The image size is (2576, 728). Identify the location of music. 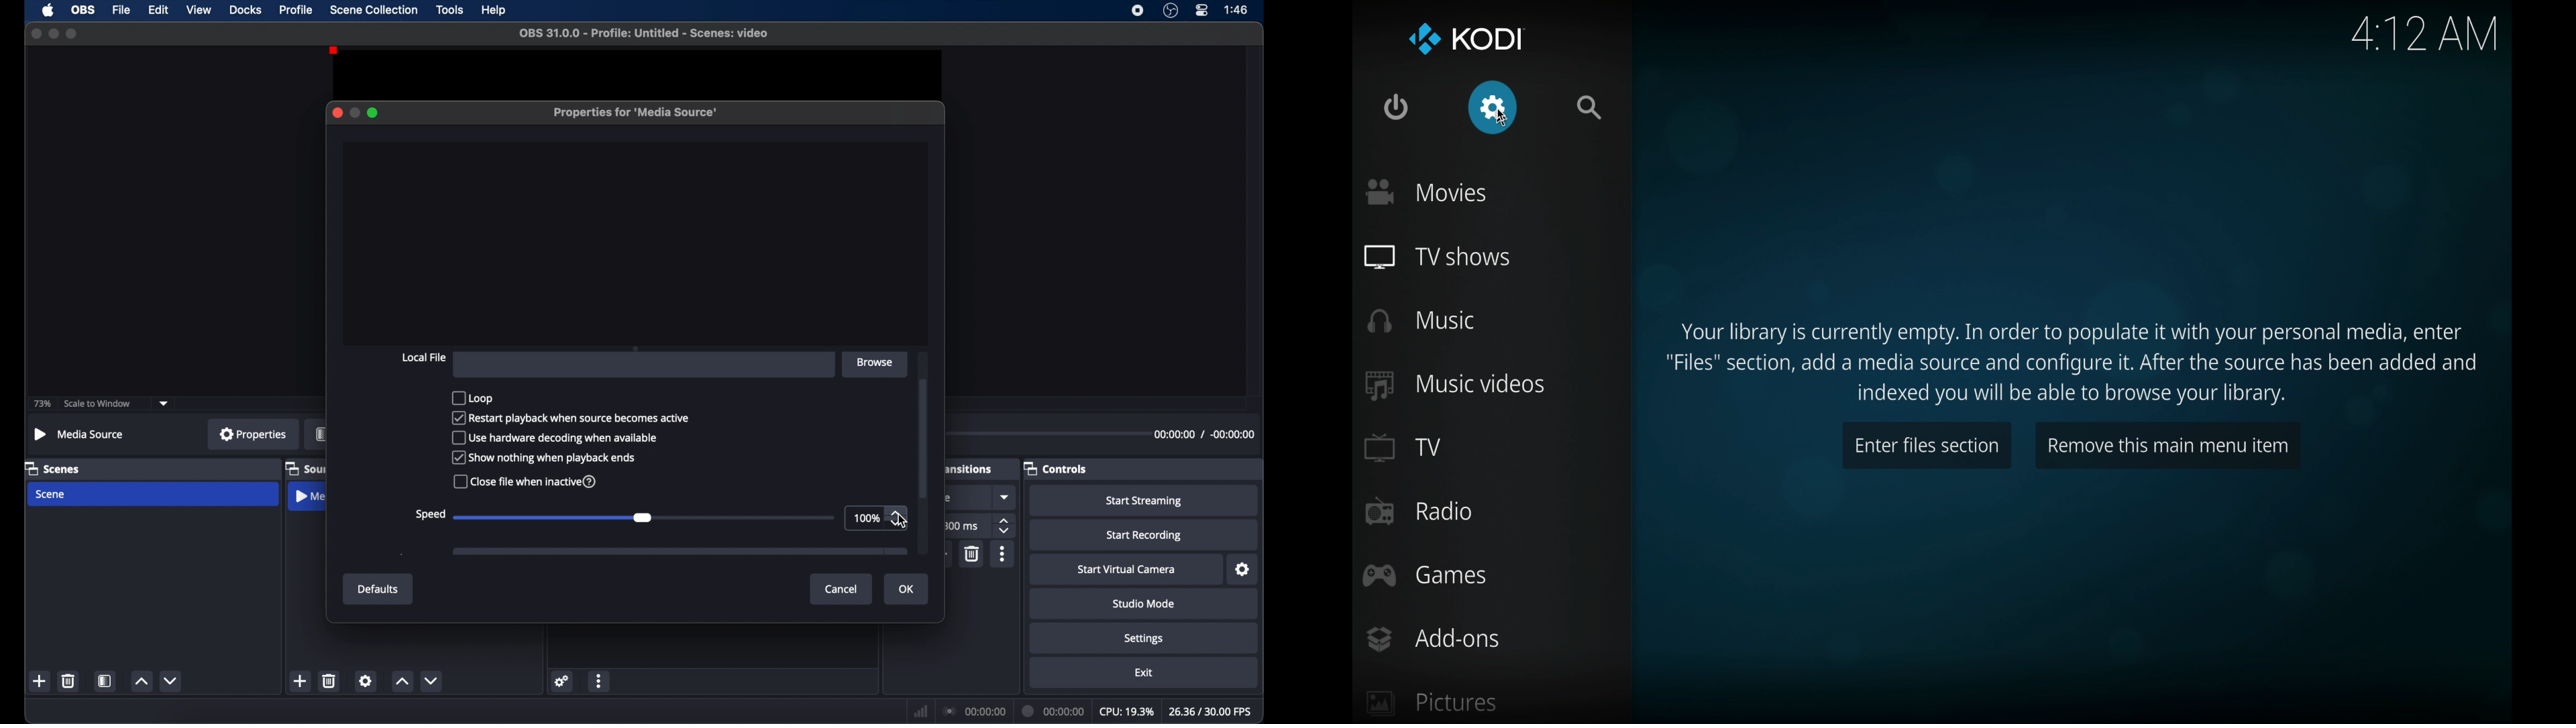
(1421, 320).